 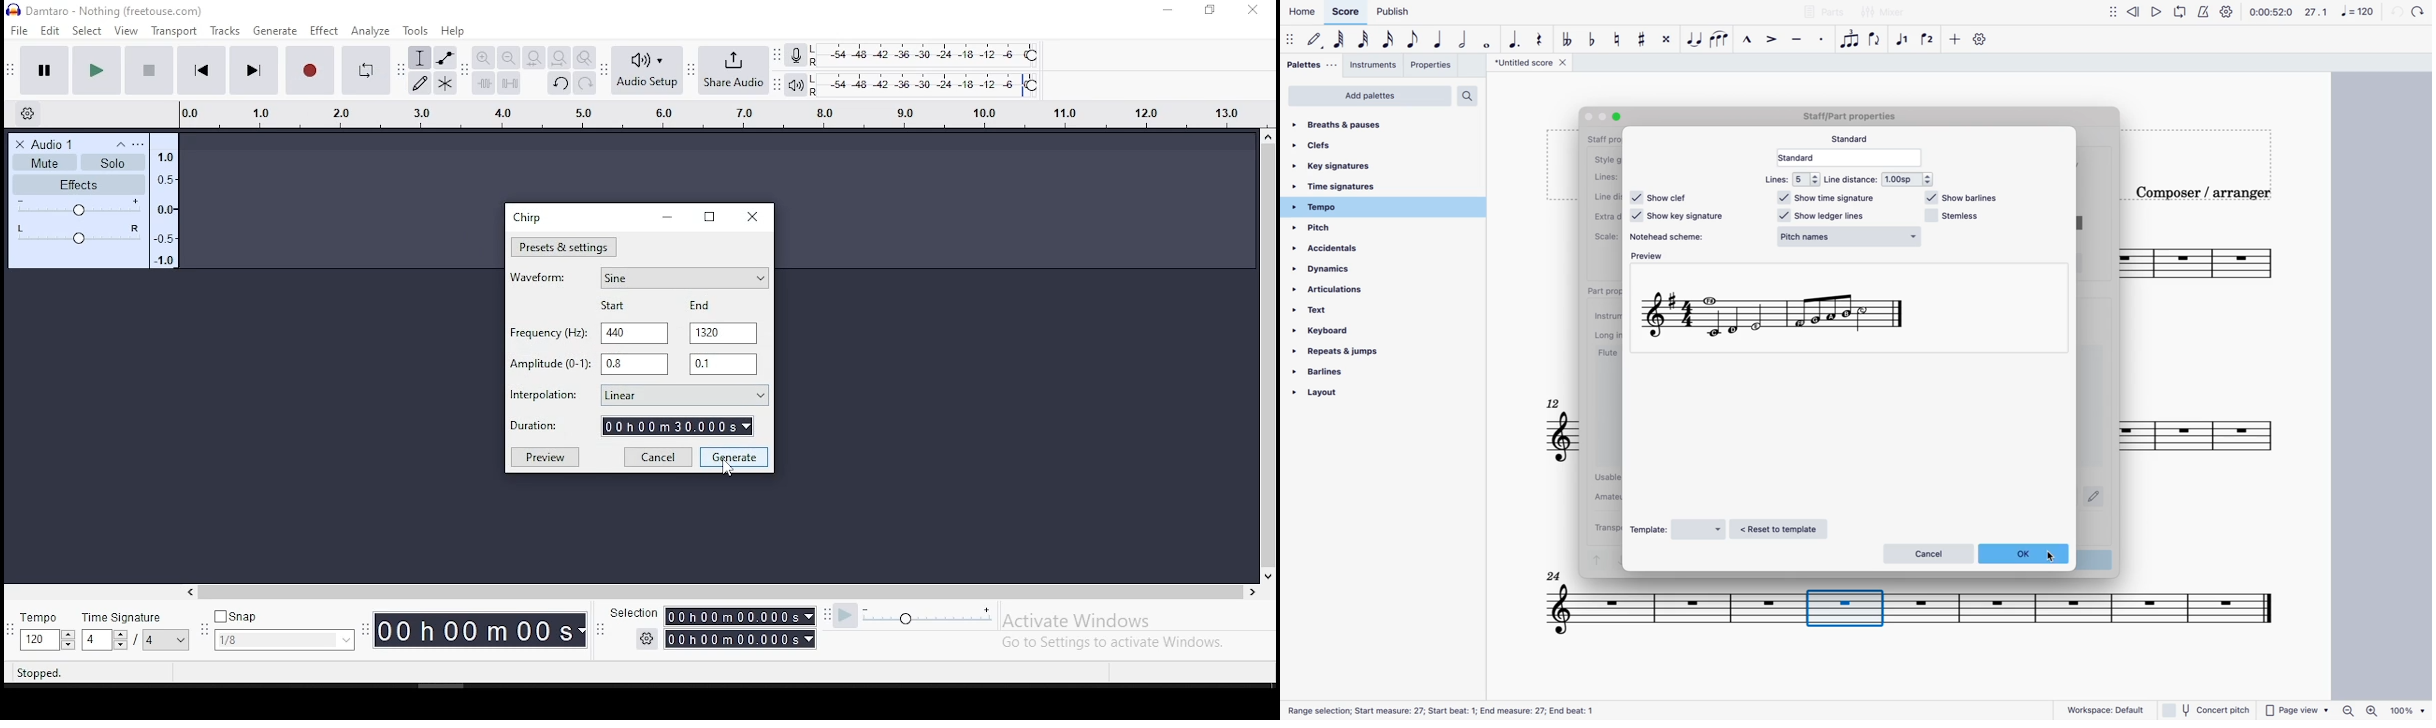 I want to click on playback meter, so click(x=797, y=85).